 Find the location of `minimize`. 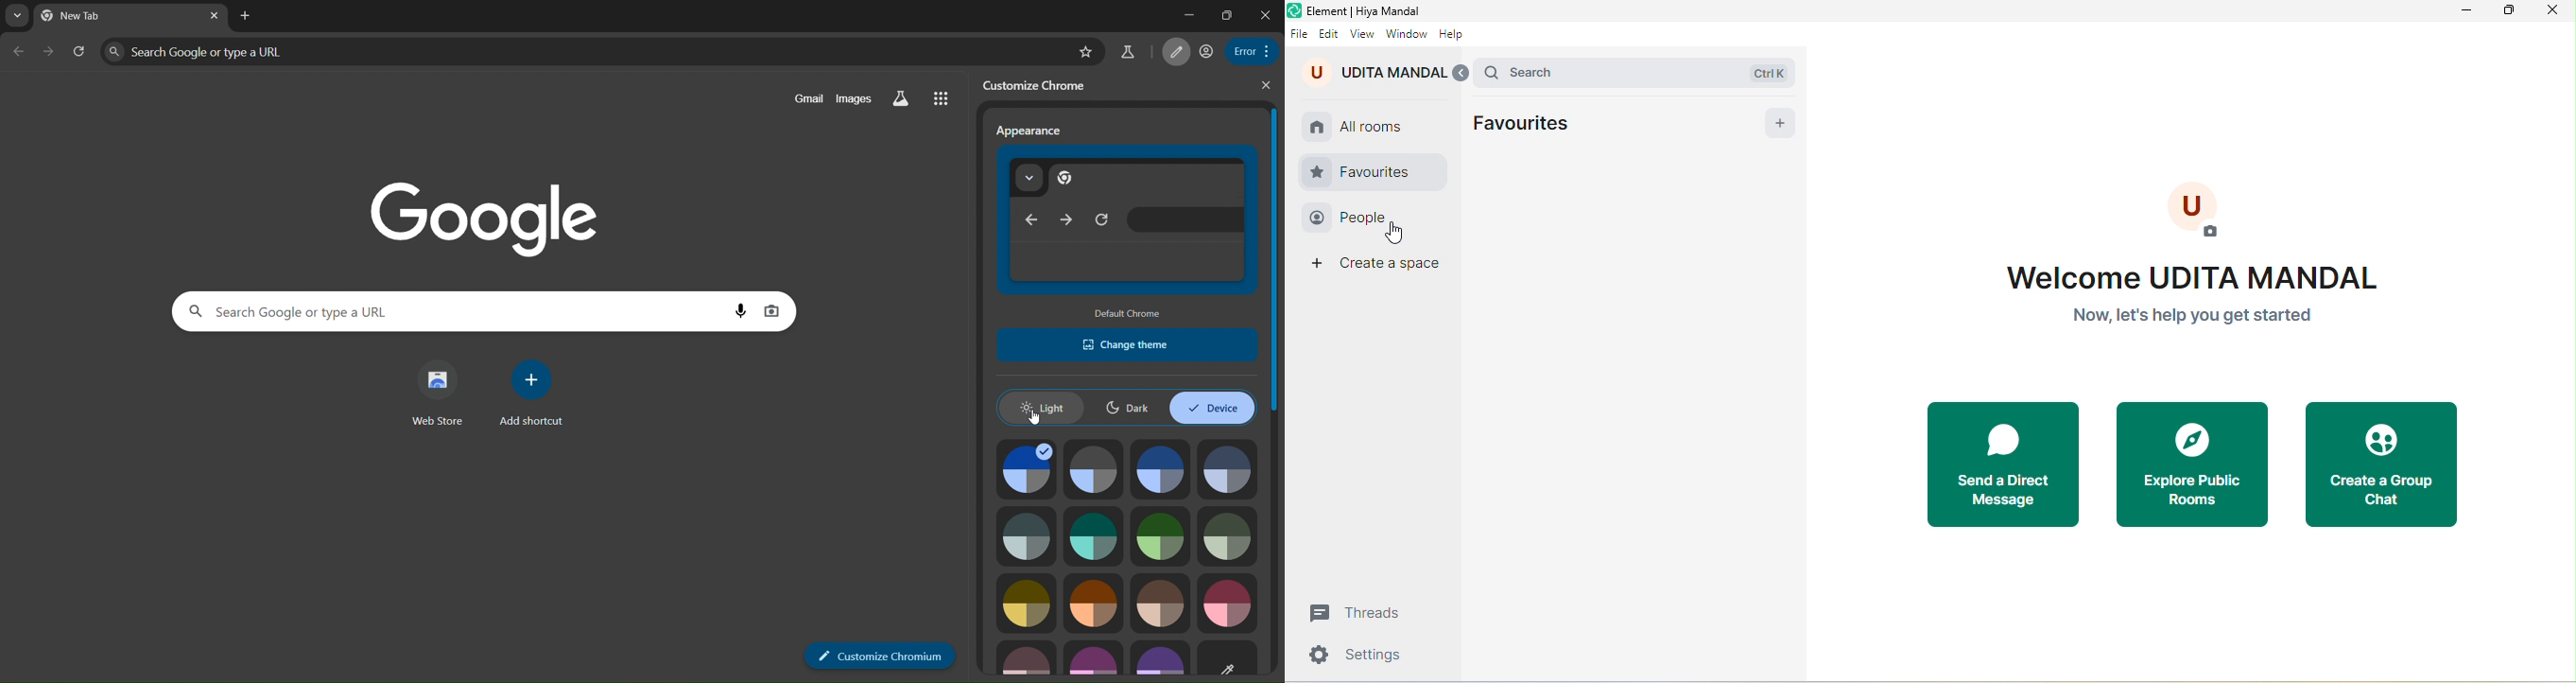

minimize is located at coordinates (2468, 10).